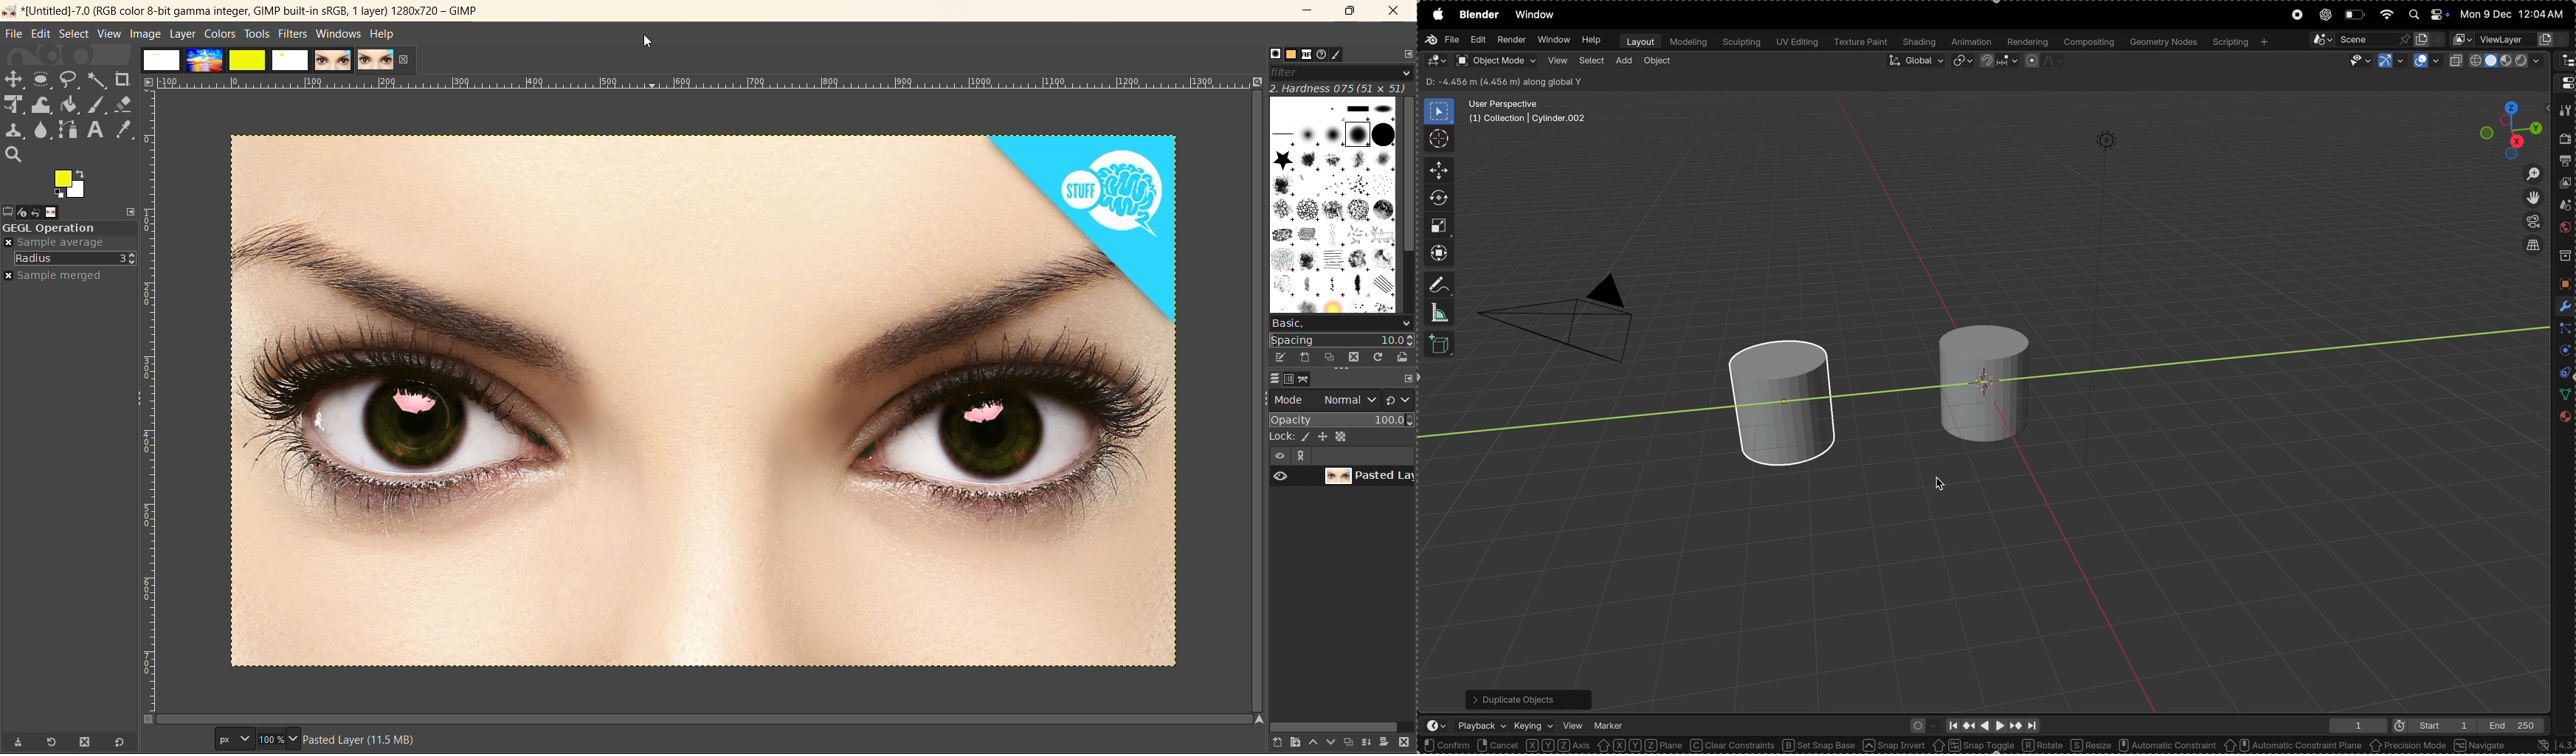 The image size is (2576, 756). What do you see at coordinates (1796, 43) in the screenshot?
I see `uv editing` at bounding box center [1796, 43].